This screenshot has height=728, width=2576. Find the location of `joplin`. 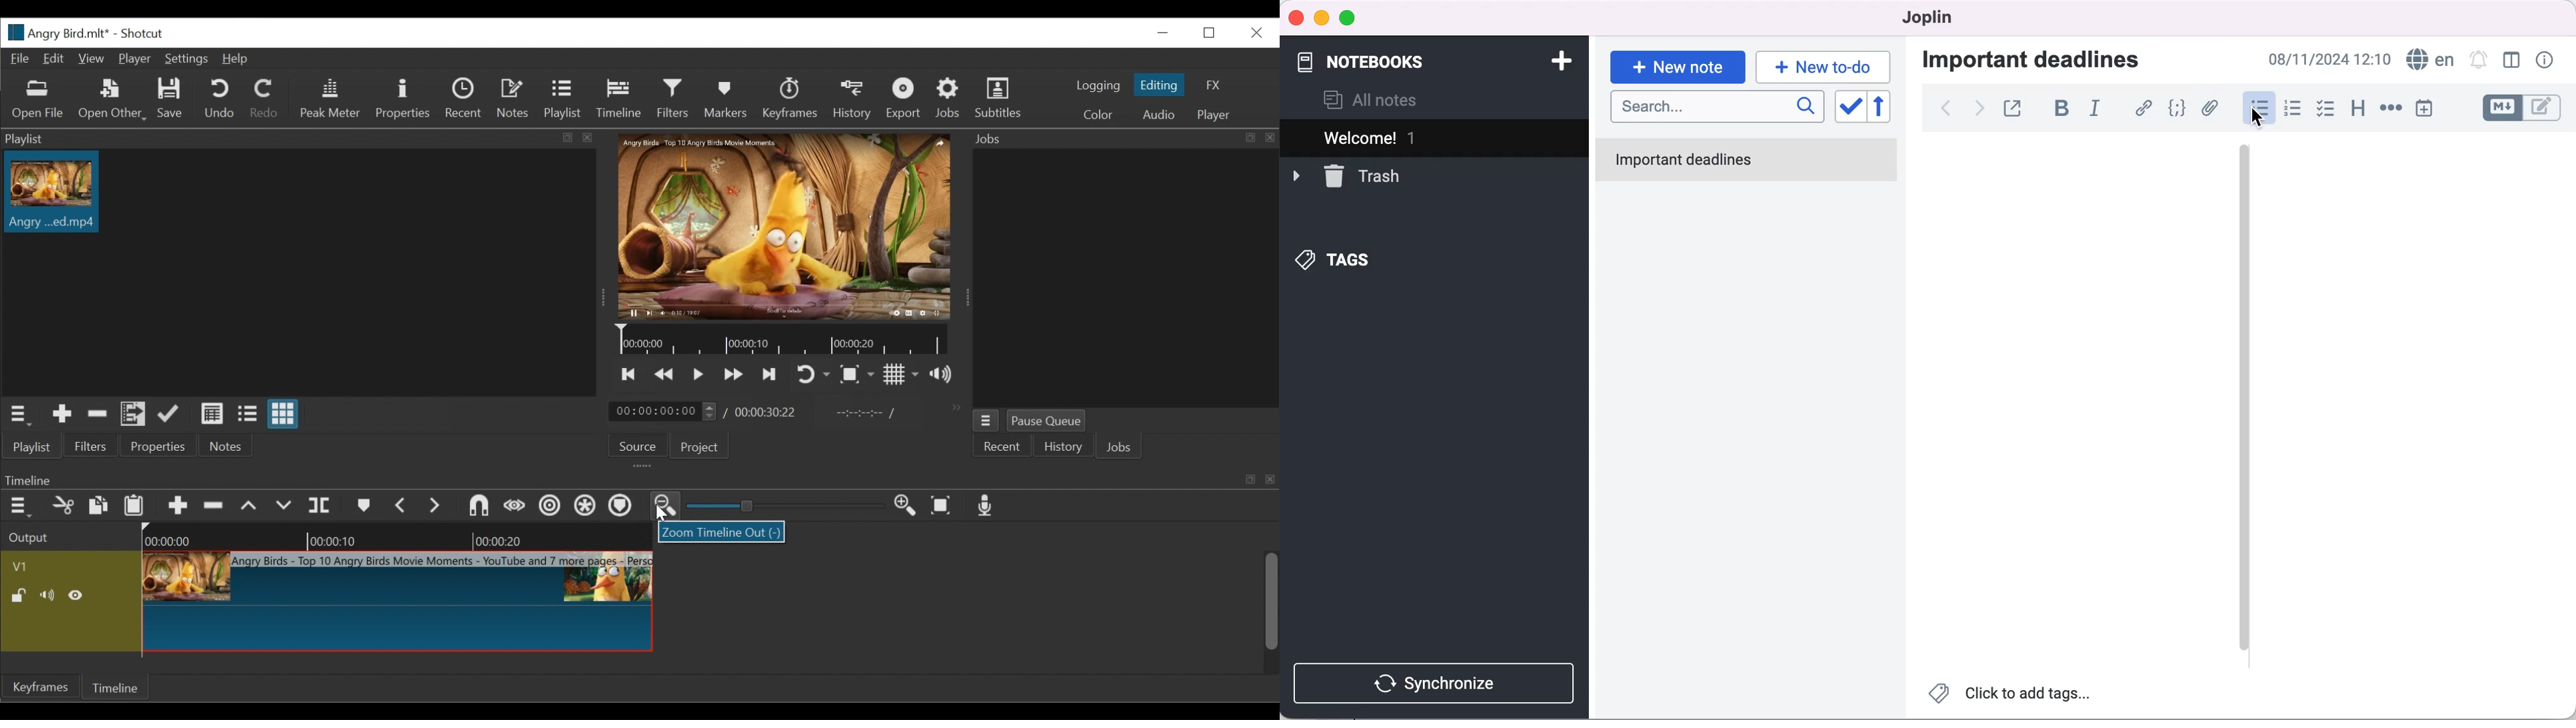

joplin is located at coordinates (1931, 19).